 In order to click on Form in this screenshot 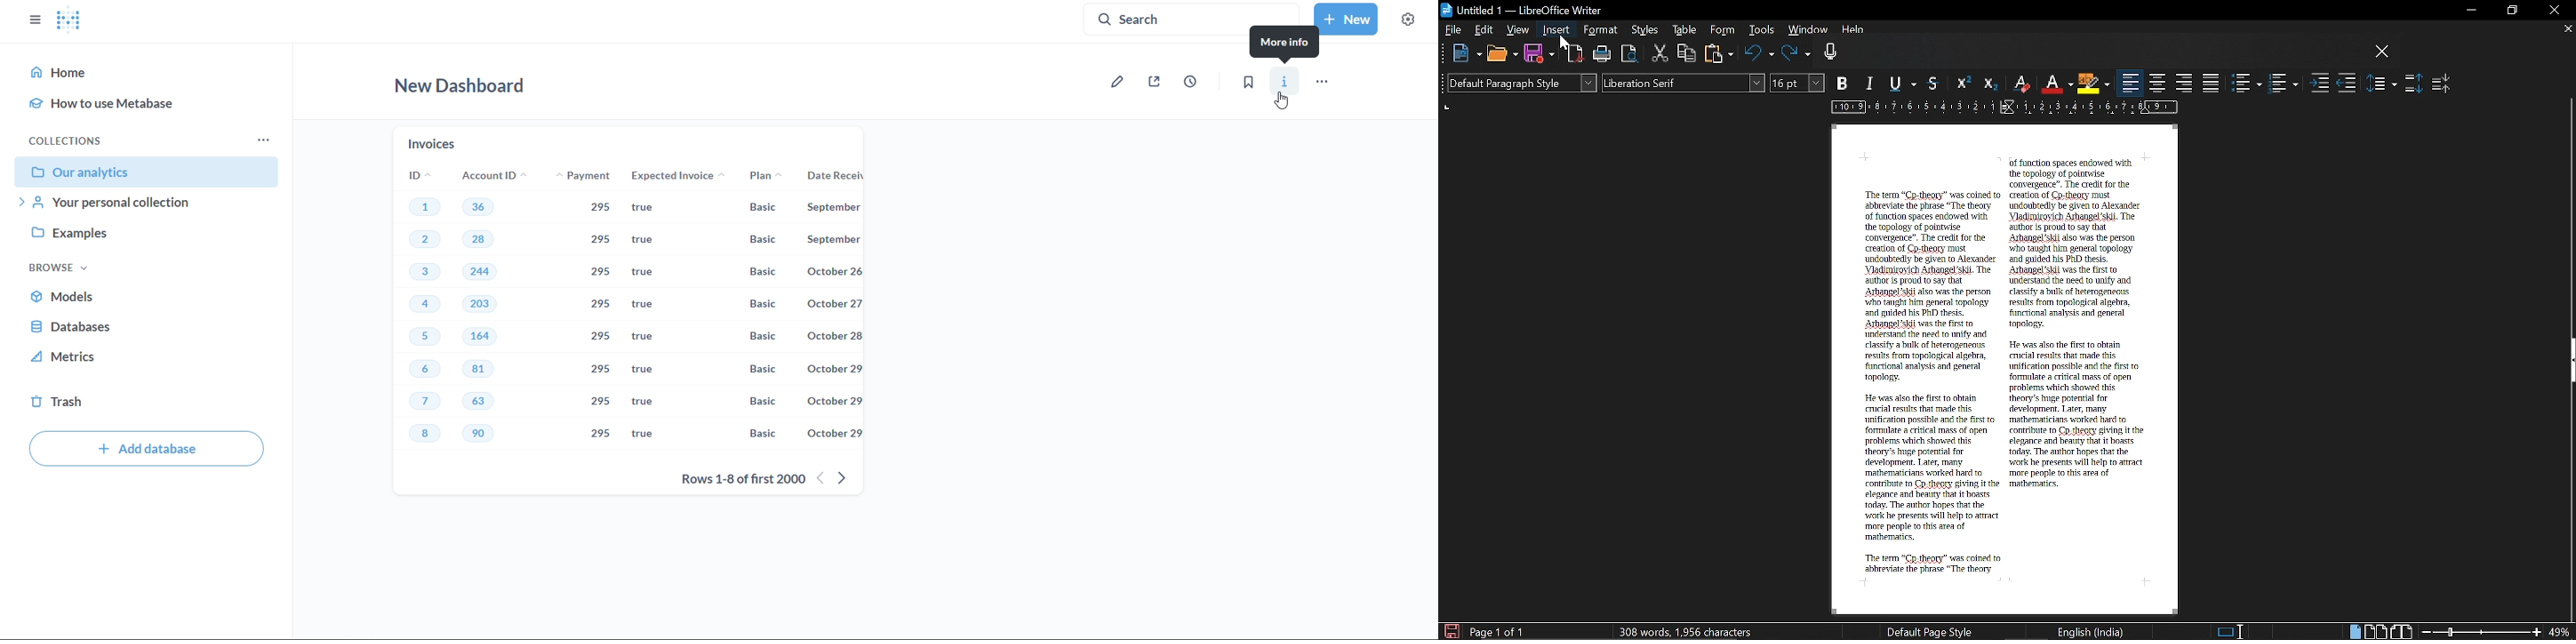, I will do `click(1723, 30)`.